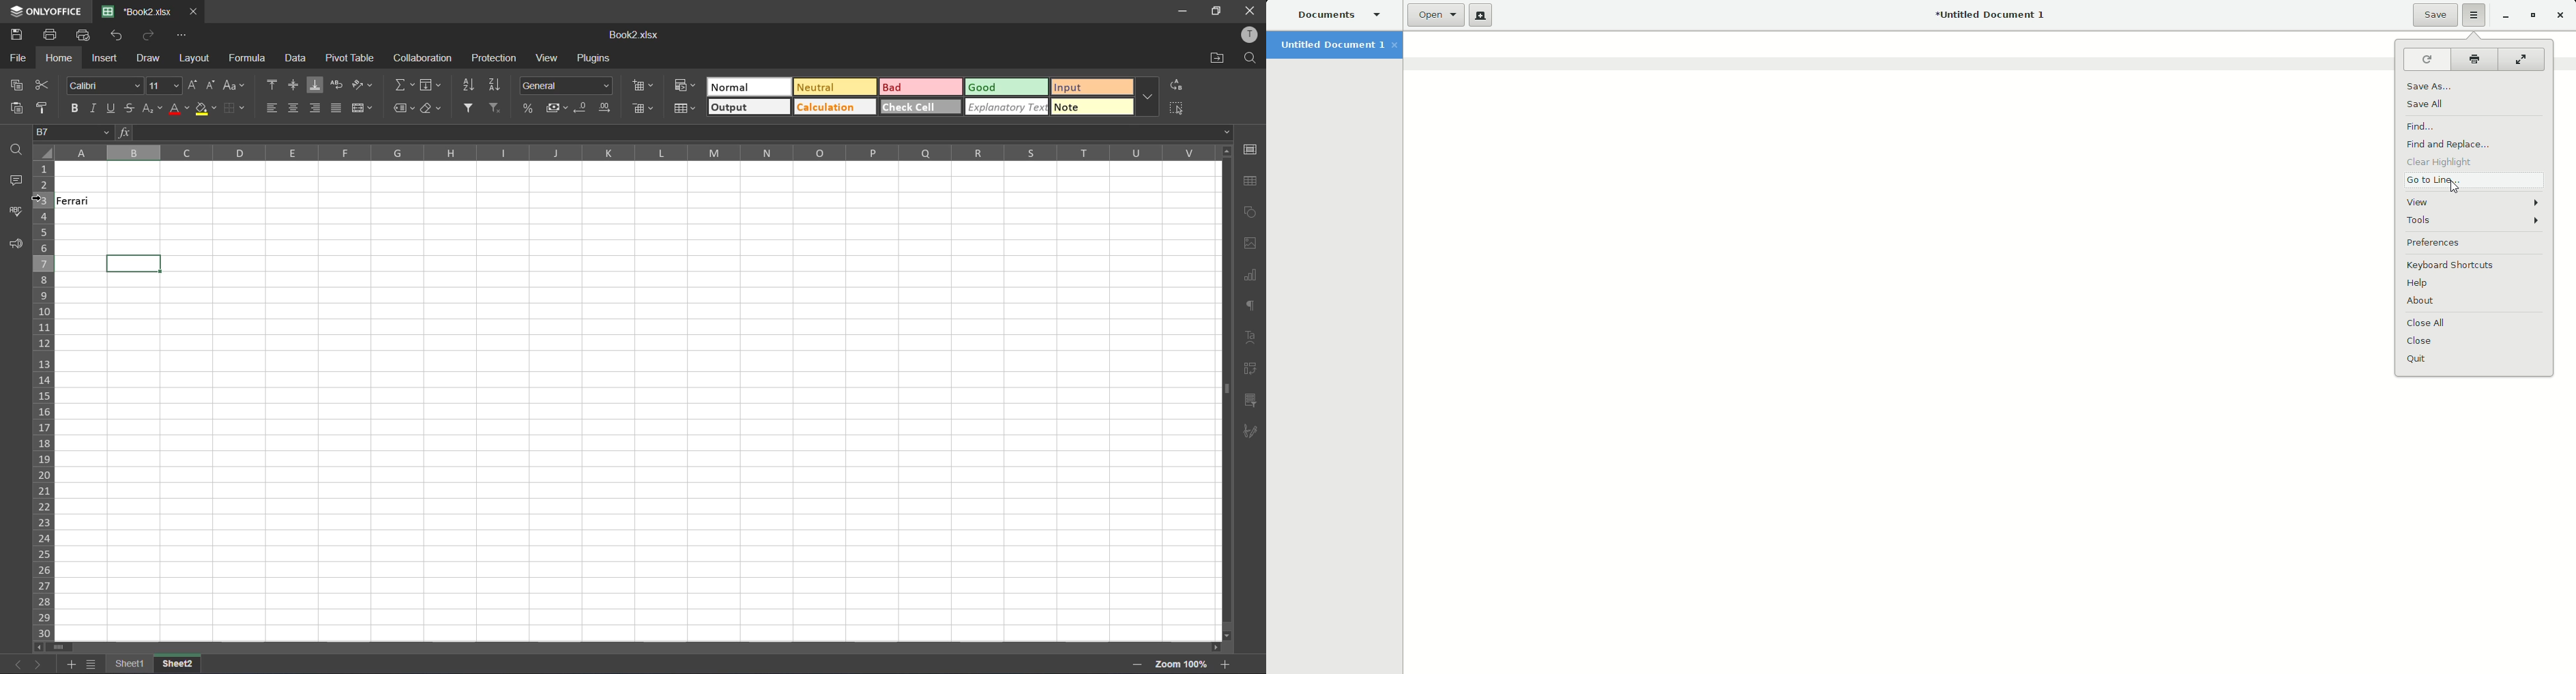 Image resolution: width=2576 pixels, height=700 pixels. Describe the element at coordinates (1252, 433) in the screenshot. I see `signature` at that location.